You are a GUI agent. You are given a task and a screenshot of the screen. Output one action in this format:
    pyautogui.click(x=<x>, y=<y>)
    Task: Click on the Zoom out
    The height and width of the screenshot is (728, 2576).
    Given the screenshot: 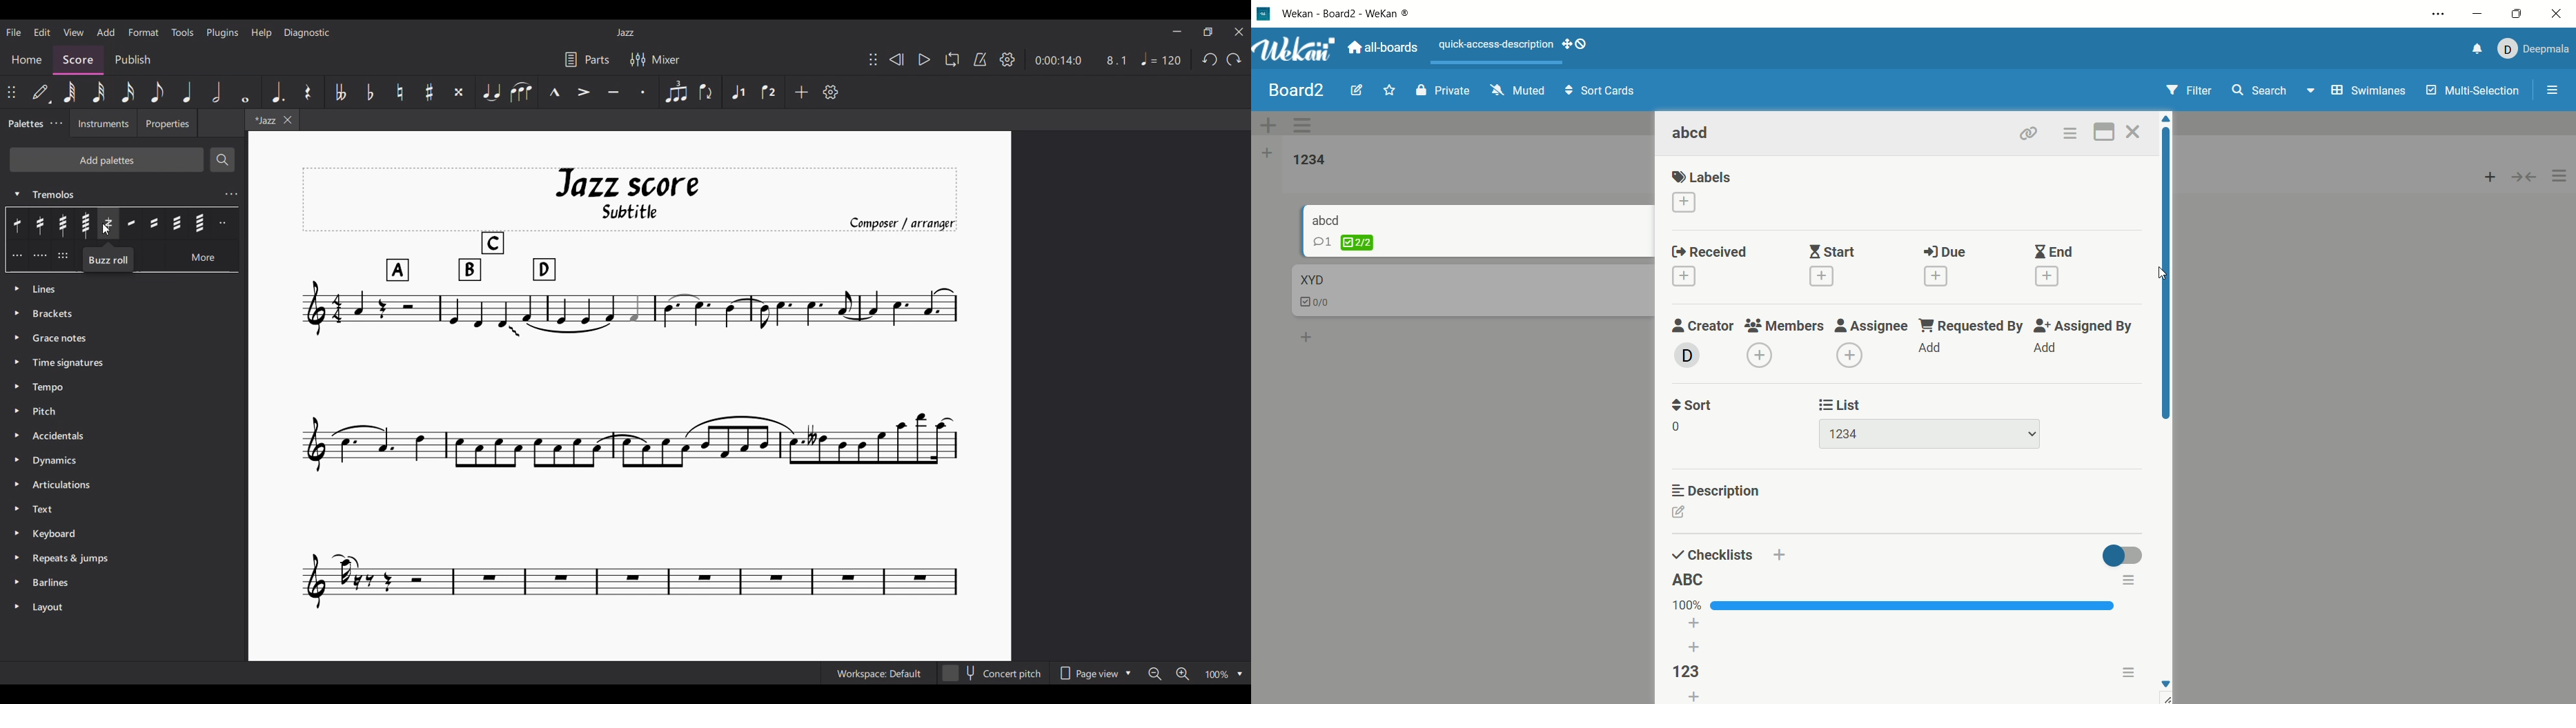 What is the action you would take?
    pyautogui.click(x=1155, y=674)
    